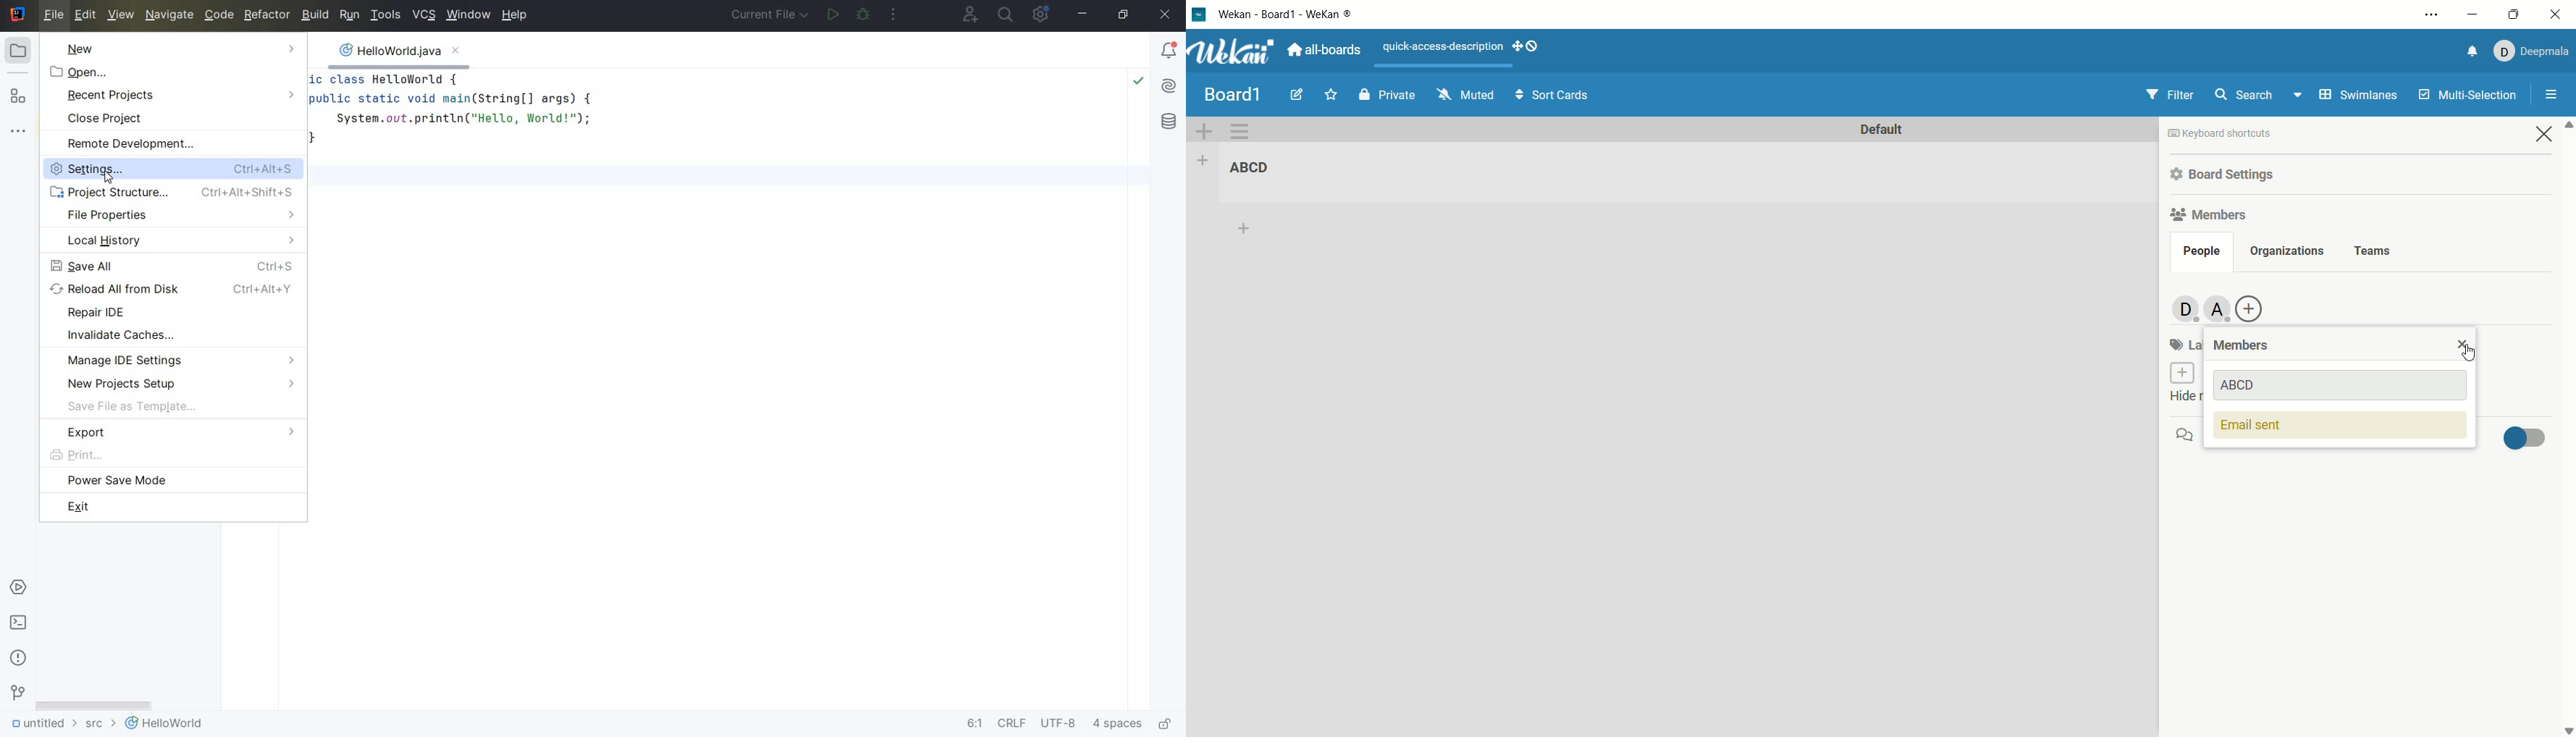 The image size is (2576, 756). I want to click on edit, so click(1297, 94).